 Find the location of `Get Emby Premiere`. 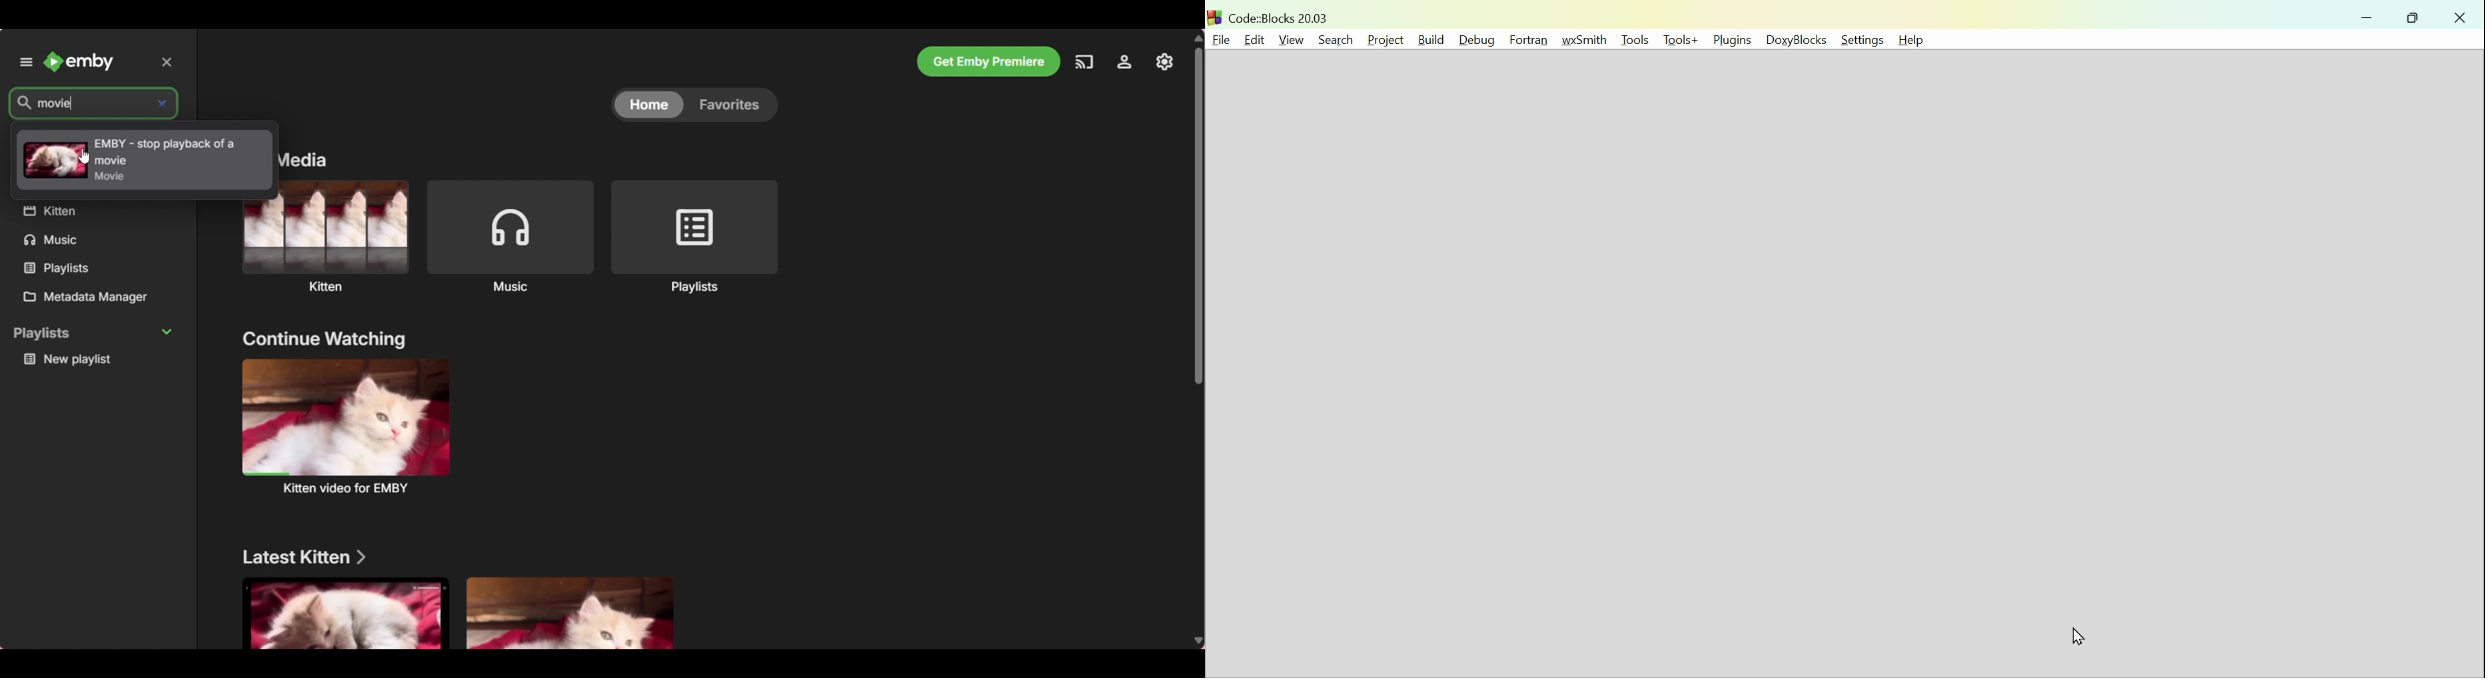

Get Emby Premiere is located at coordinates (989, 62).